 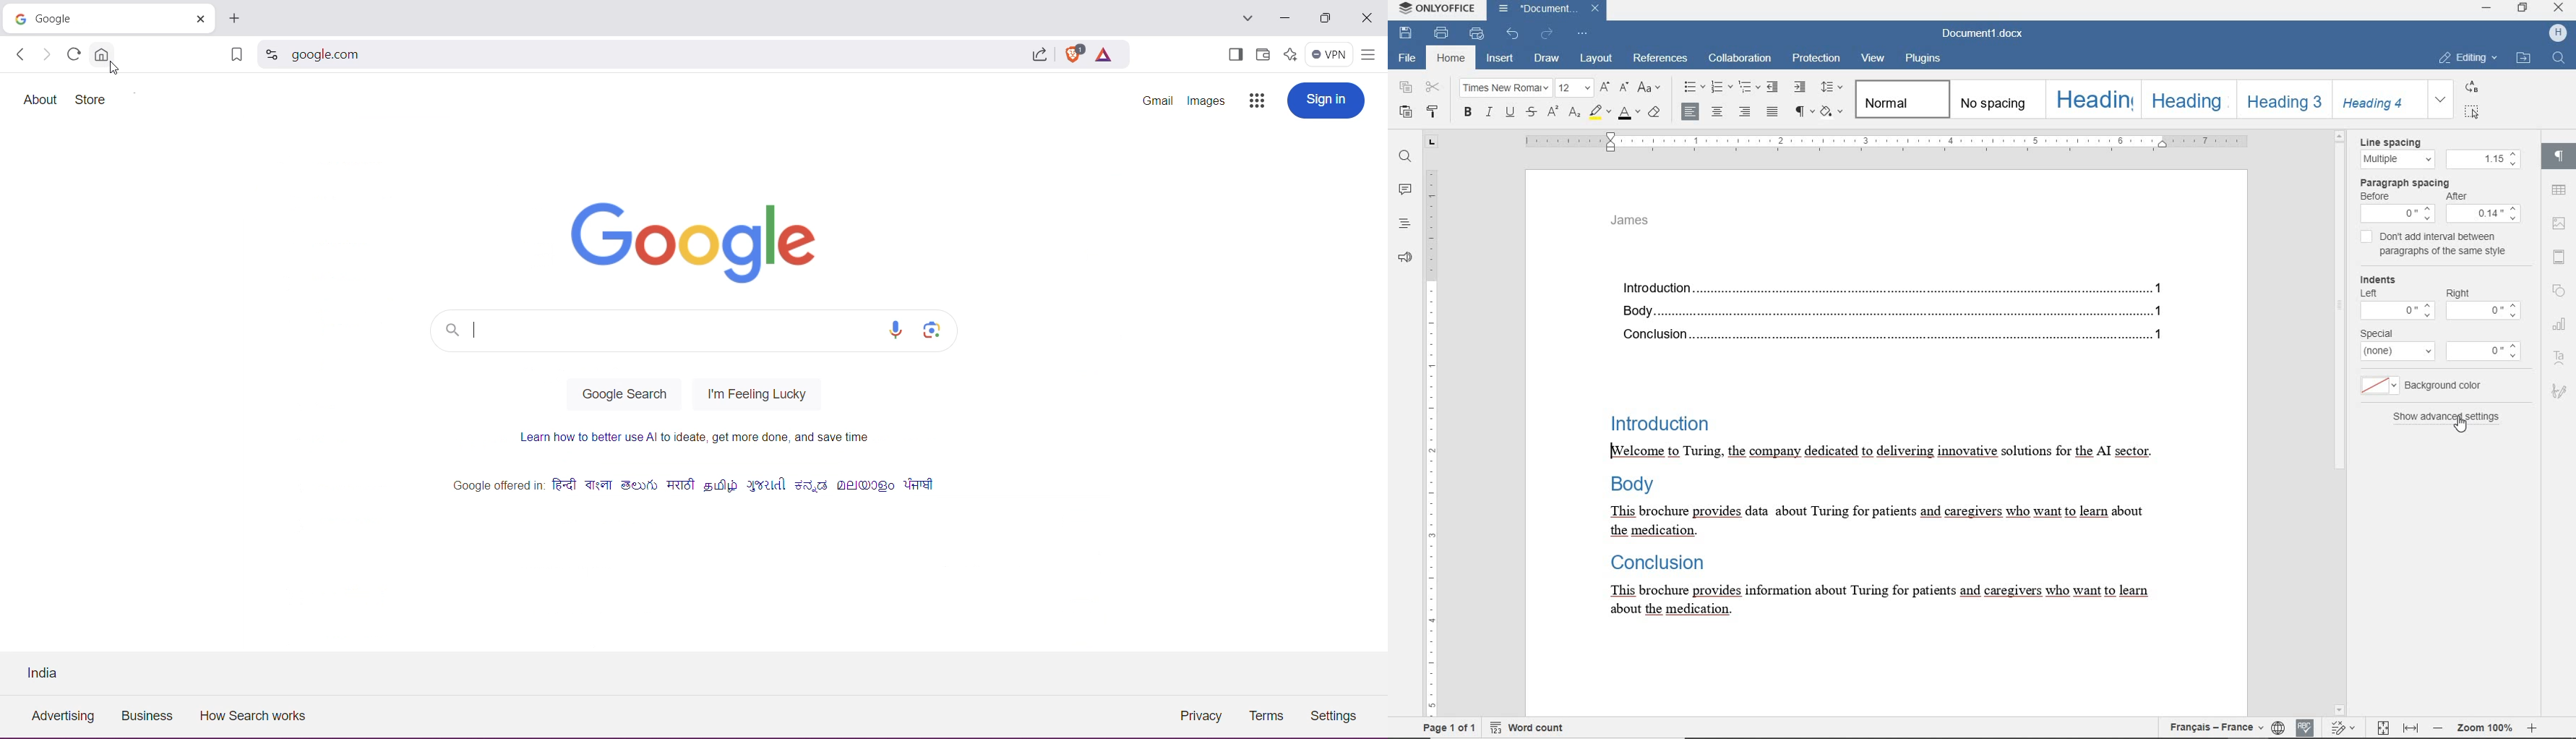 I want to click on track changes, so click(x=2340, y=729).